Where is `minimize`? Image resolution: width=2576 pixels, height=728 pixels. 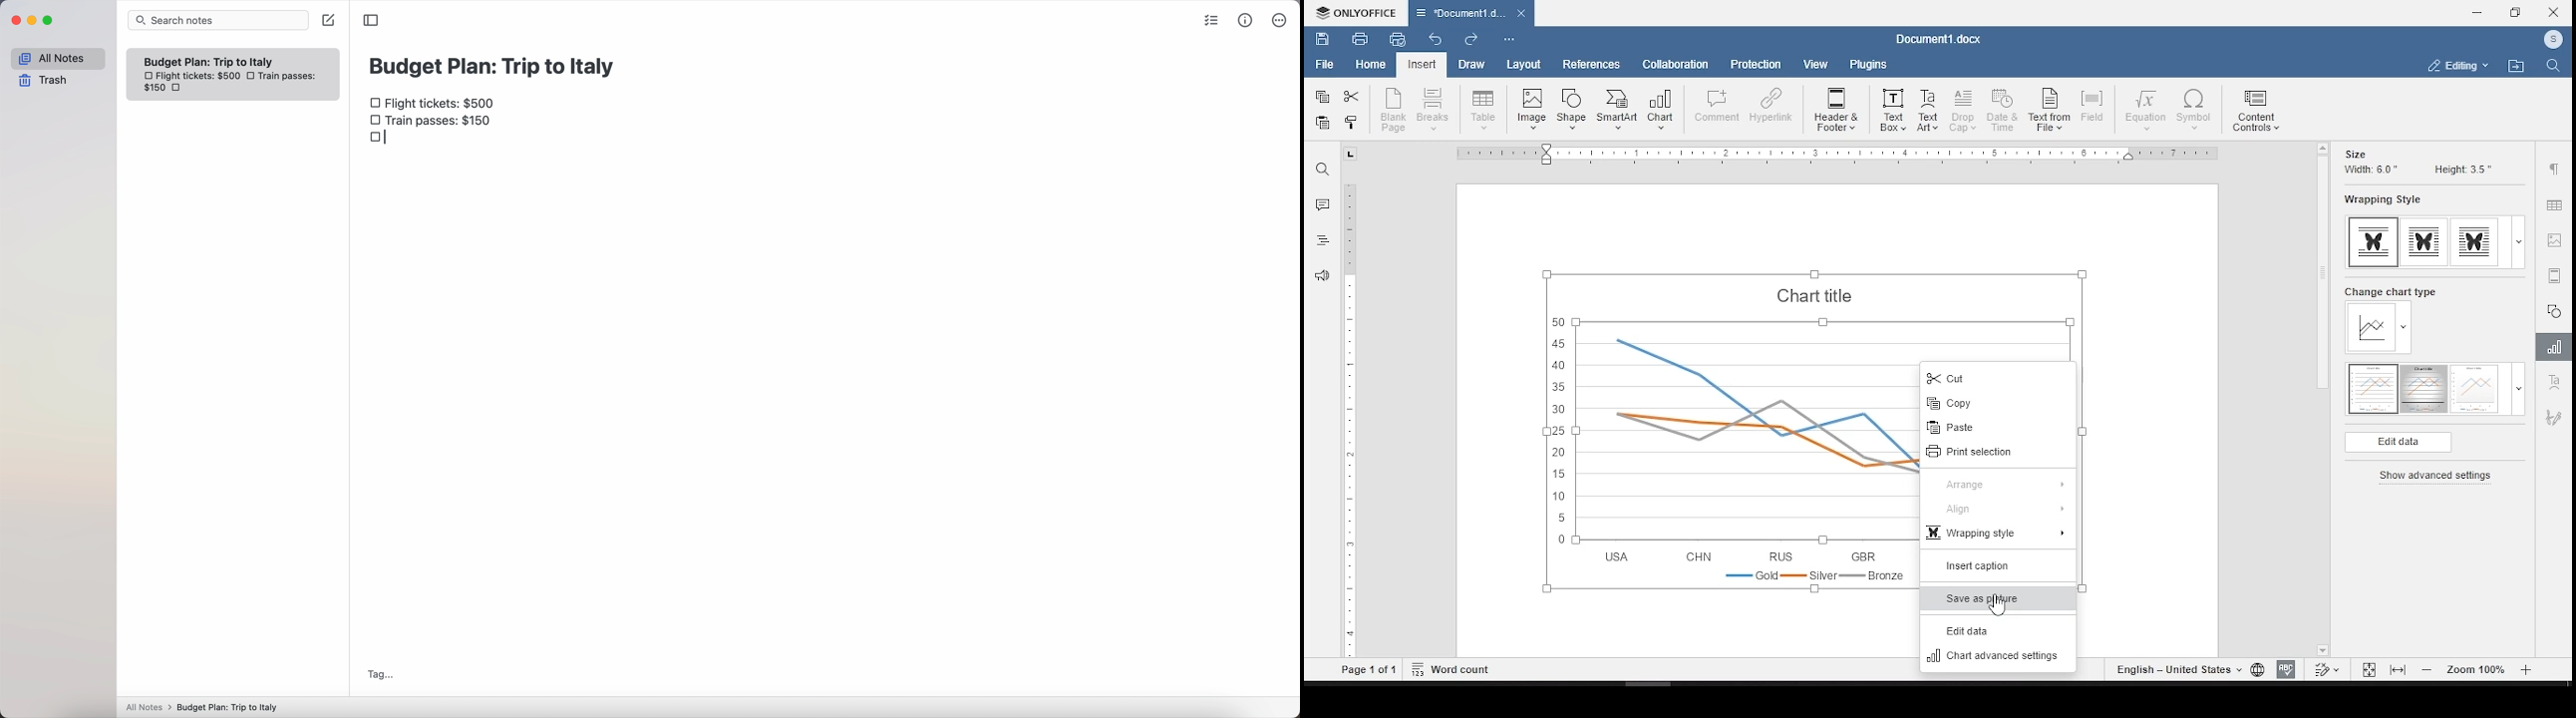 minimize is located at coordinates (35, 21).